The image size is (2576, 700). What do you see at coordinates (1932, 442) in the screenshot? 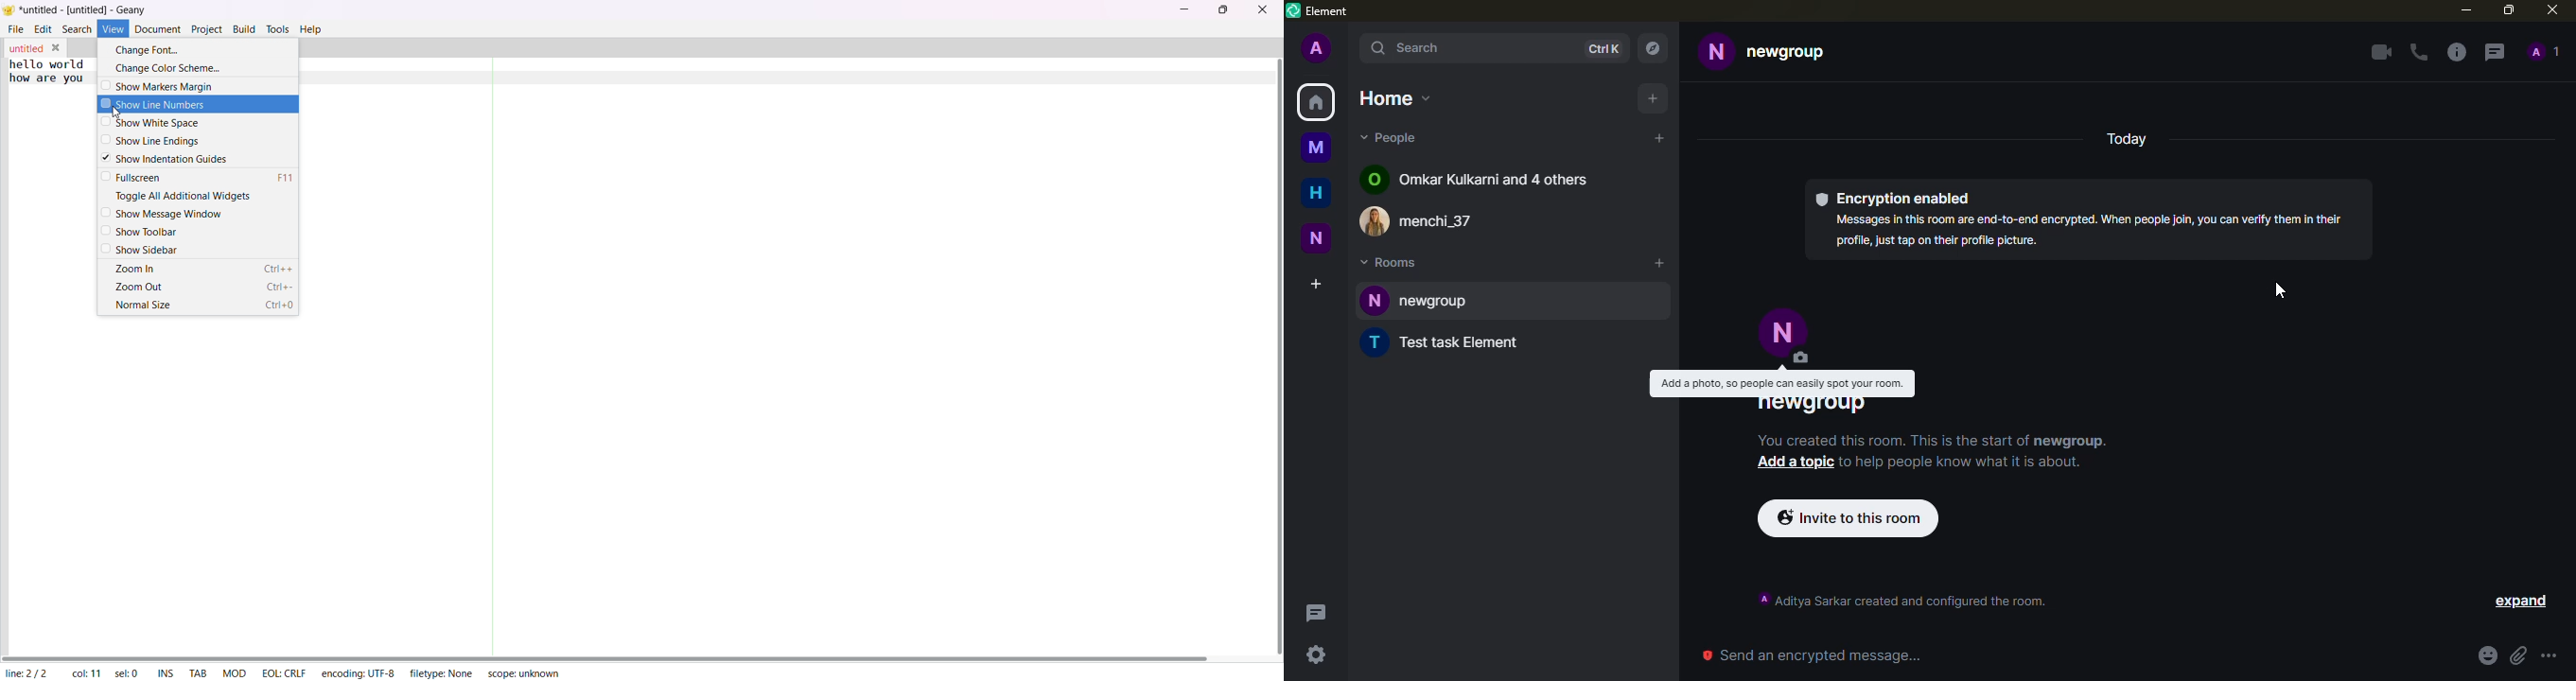
I see `‘You created this room. This is the start of newgroup.` at bounding box center [1932, 442].